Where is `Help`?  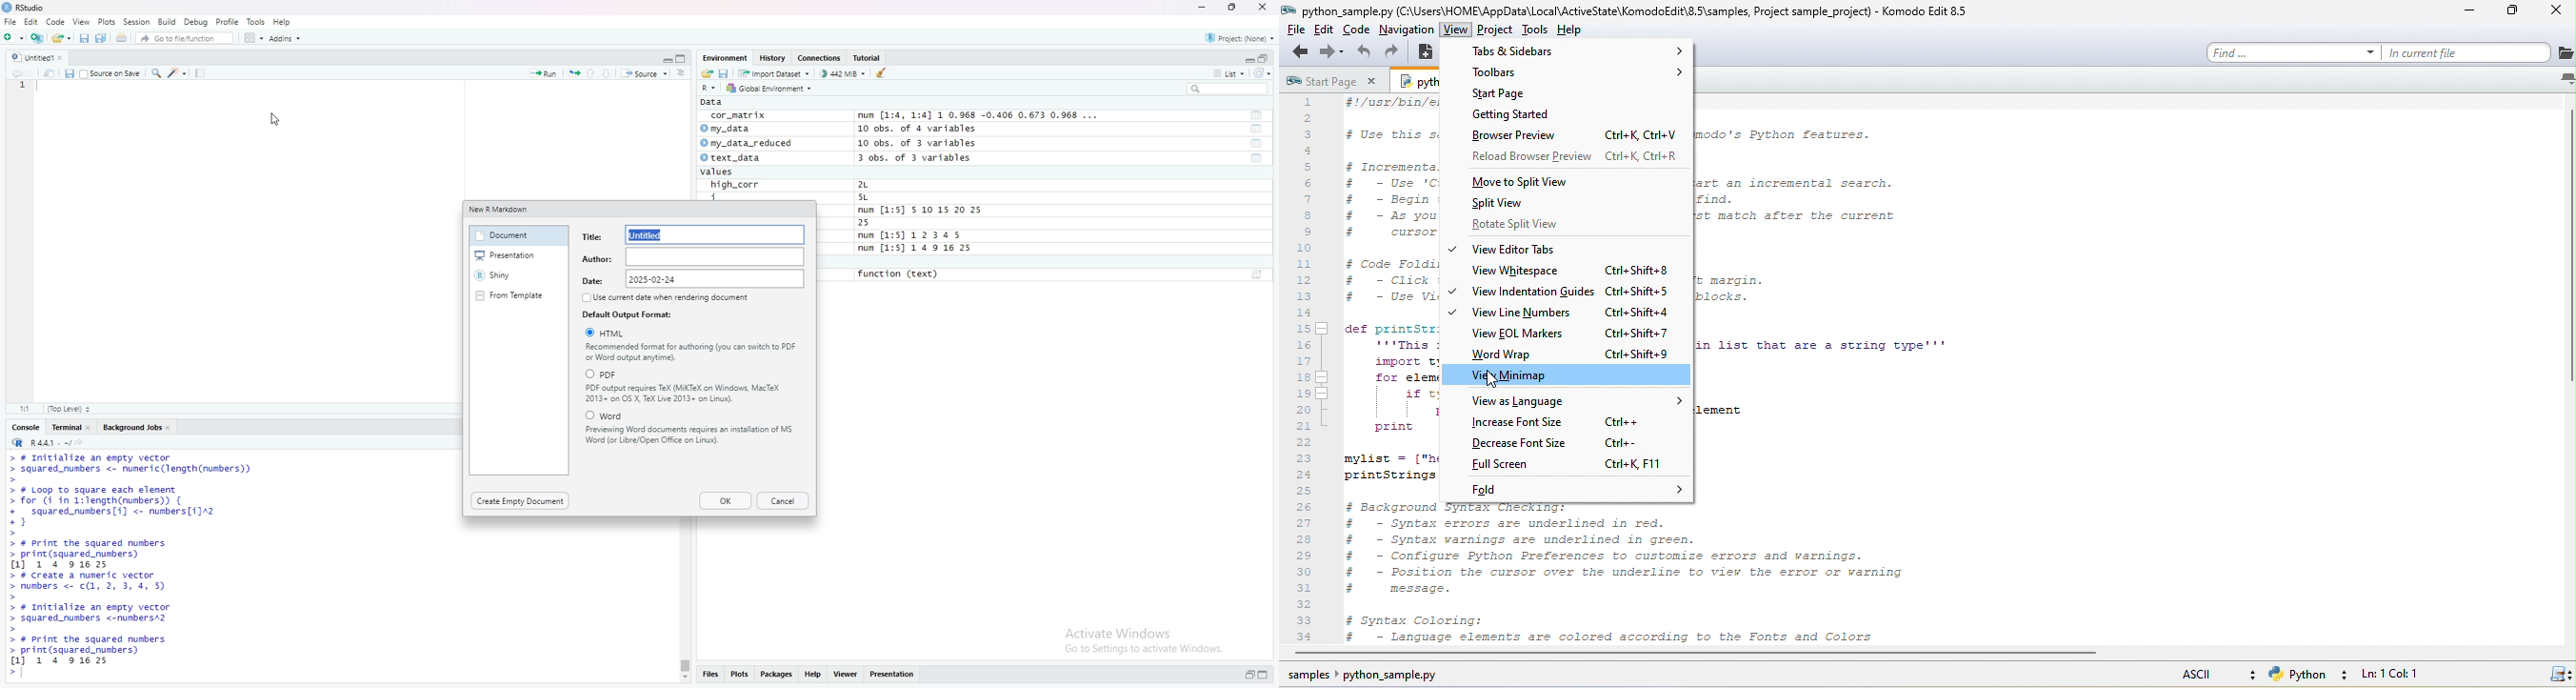
Help is located at coordinates (281, 21).